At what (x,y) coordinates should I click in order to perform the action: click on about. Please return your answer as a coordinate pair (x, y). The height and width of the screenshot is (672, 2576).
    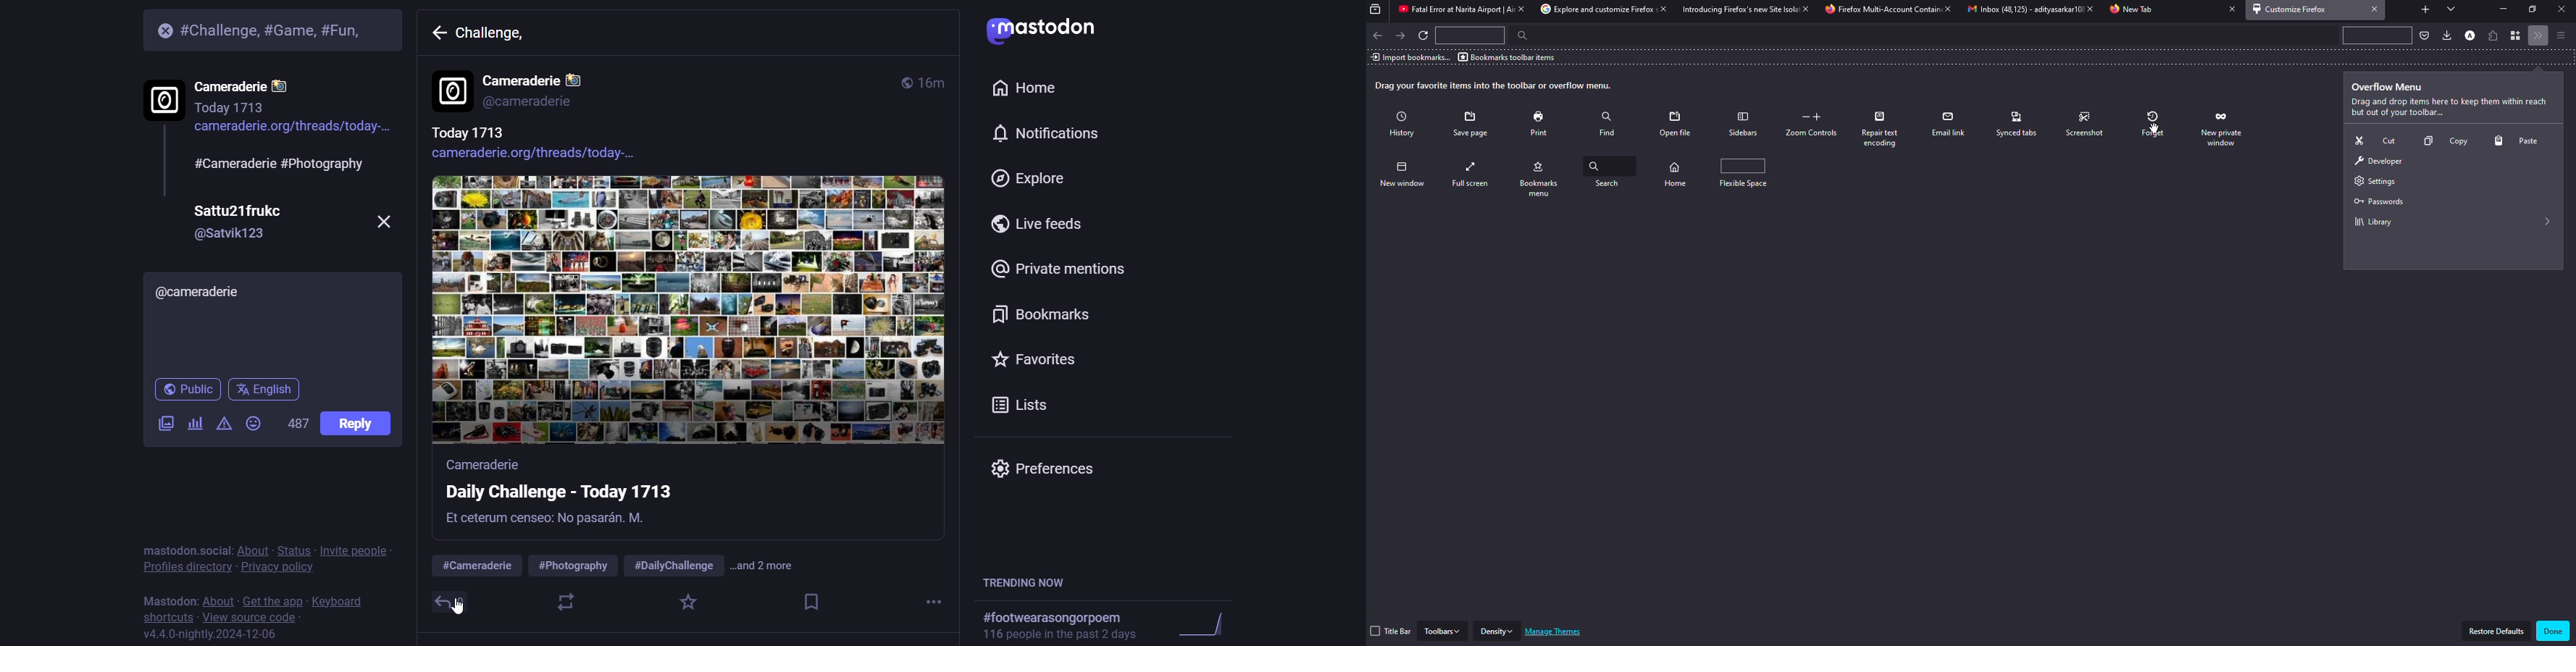
    Looking at the image, I should click on (251, 549).